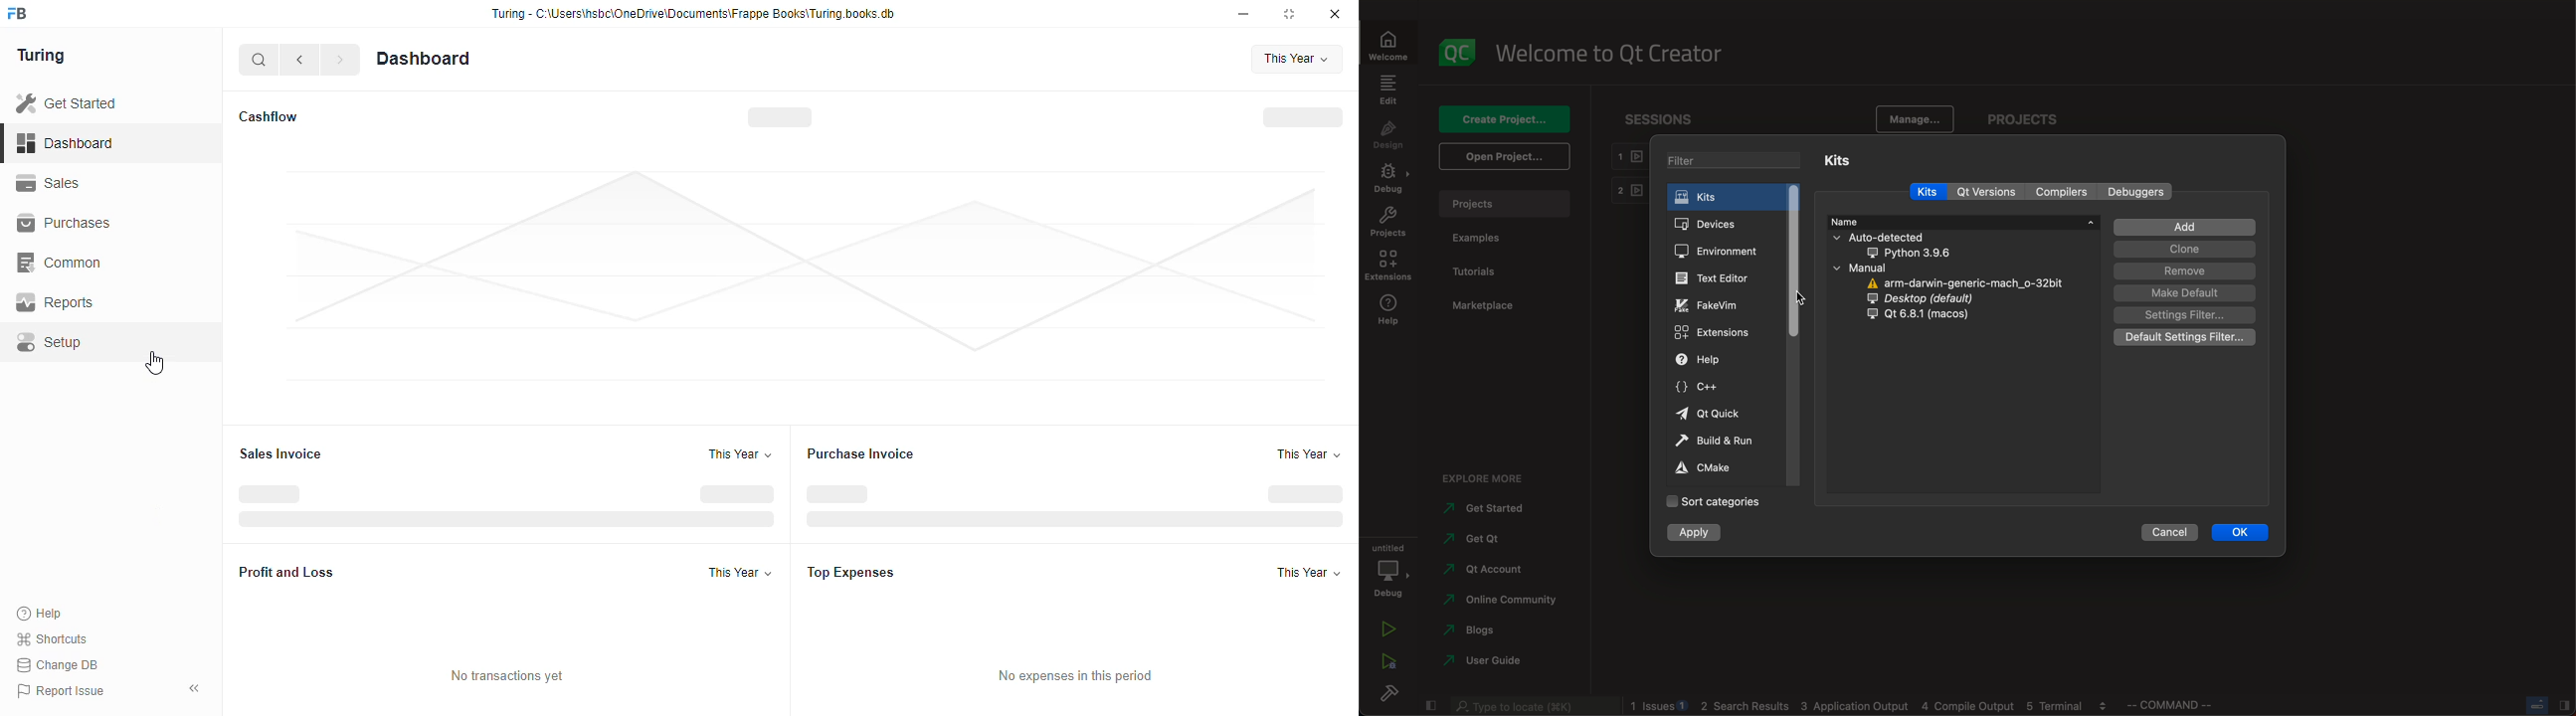  I want to click on cursor, so click(155, 363).